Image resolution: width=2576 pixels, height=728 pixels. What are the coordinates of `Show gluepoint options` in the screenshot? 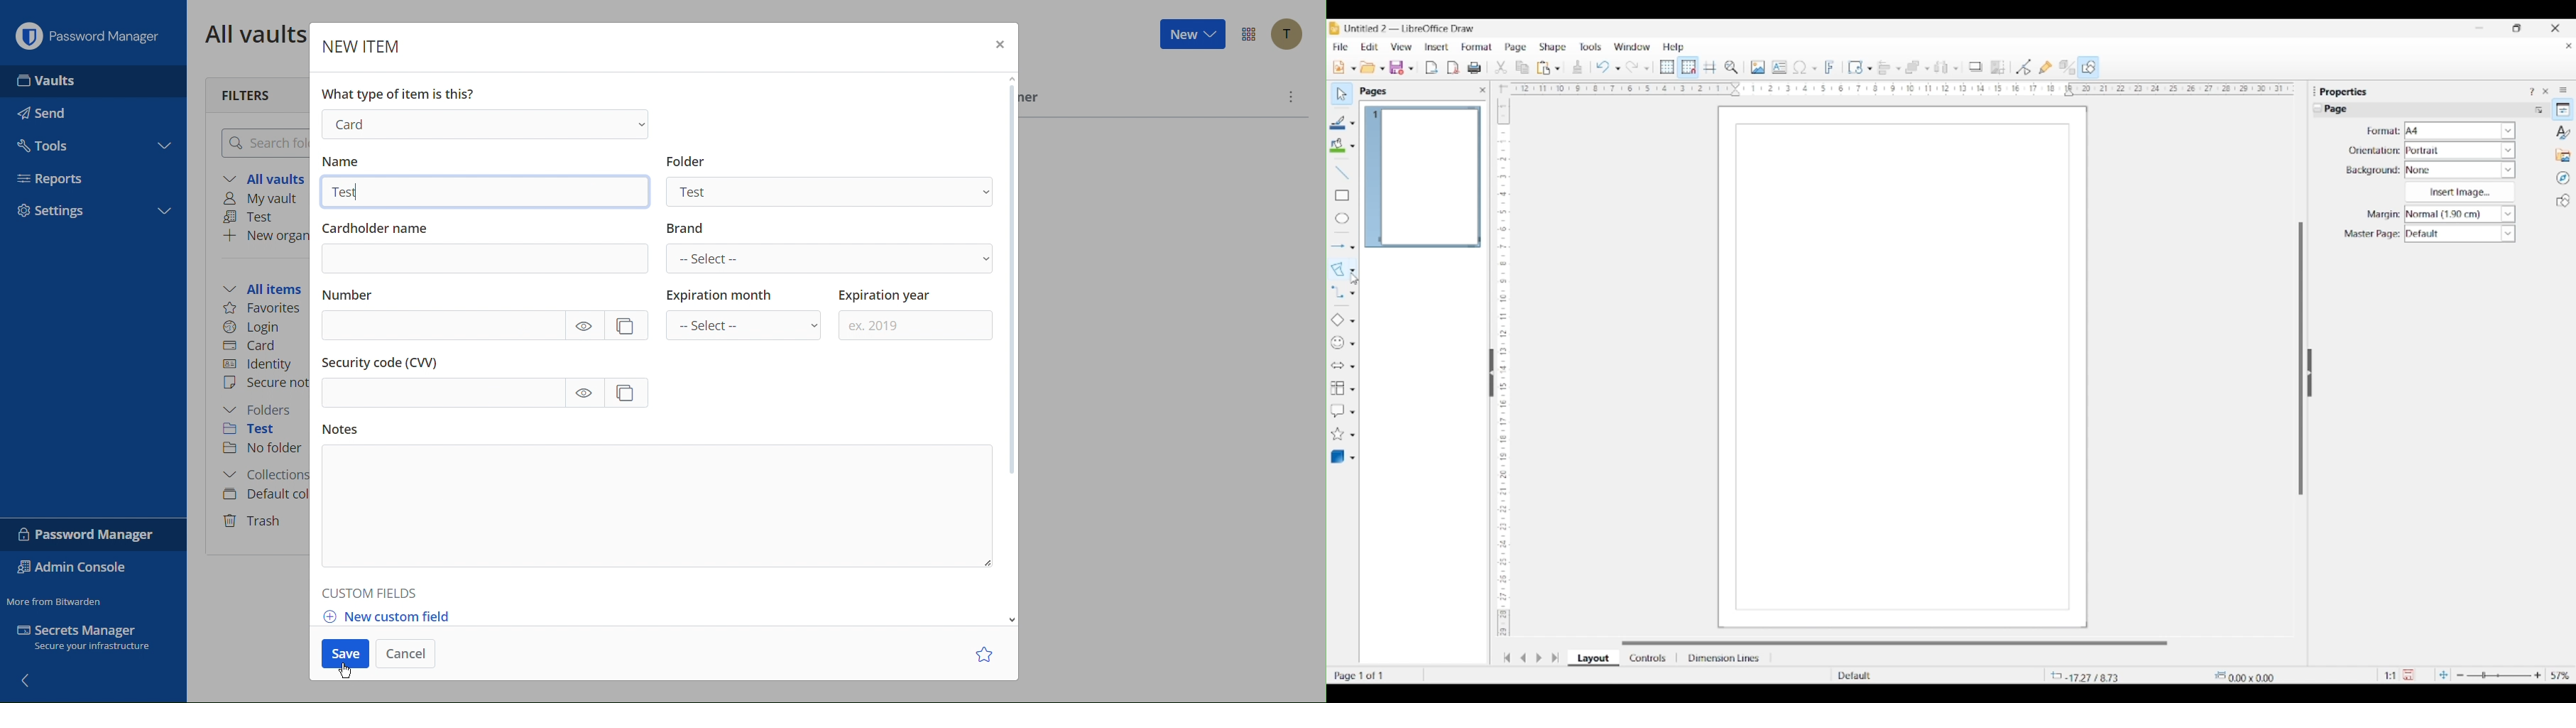 It's located at (2045, 67).